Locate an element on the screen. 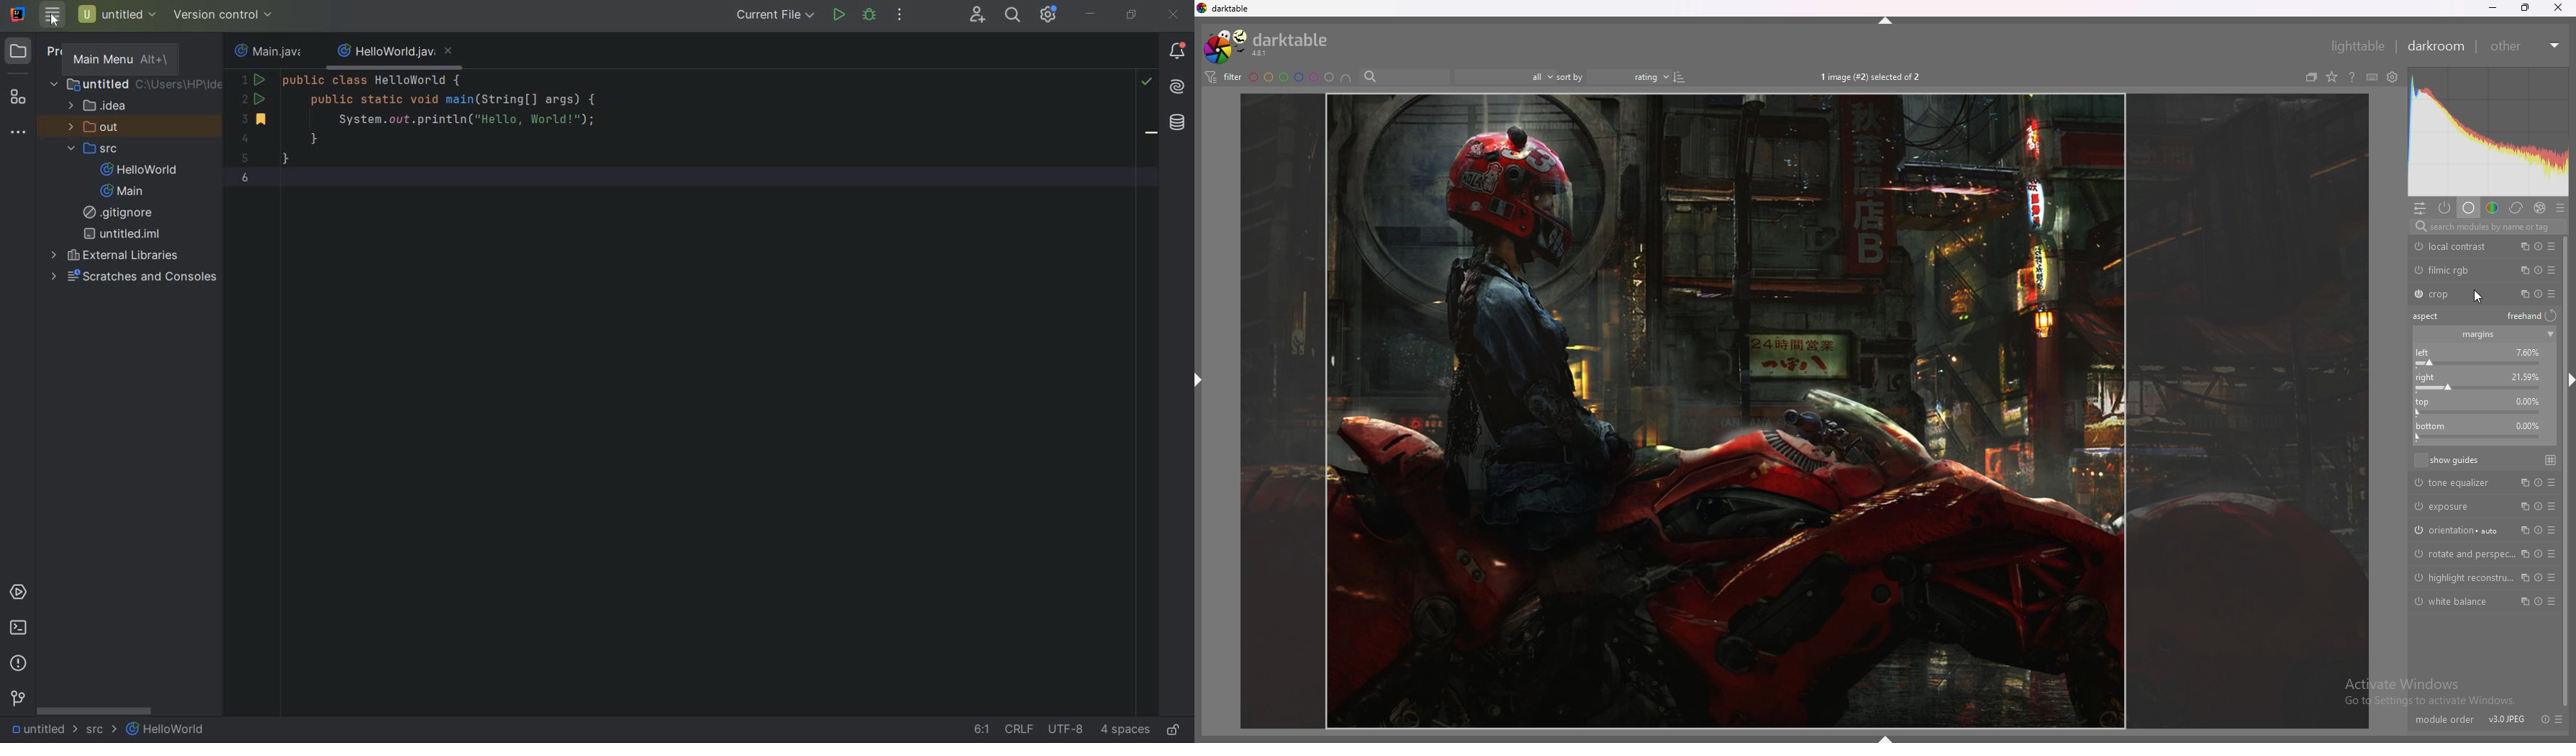  presets is located at coordinates (2552, 483).